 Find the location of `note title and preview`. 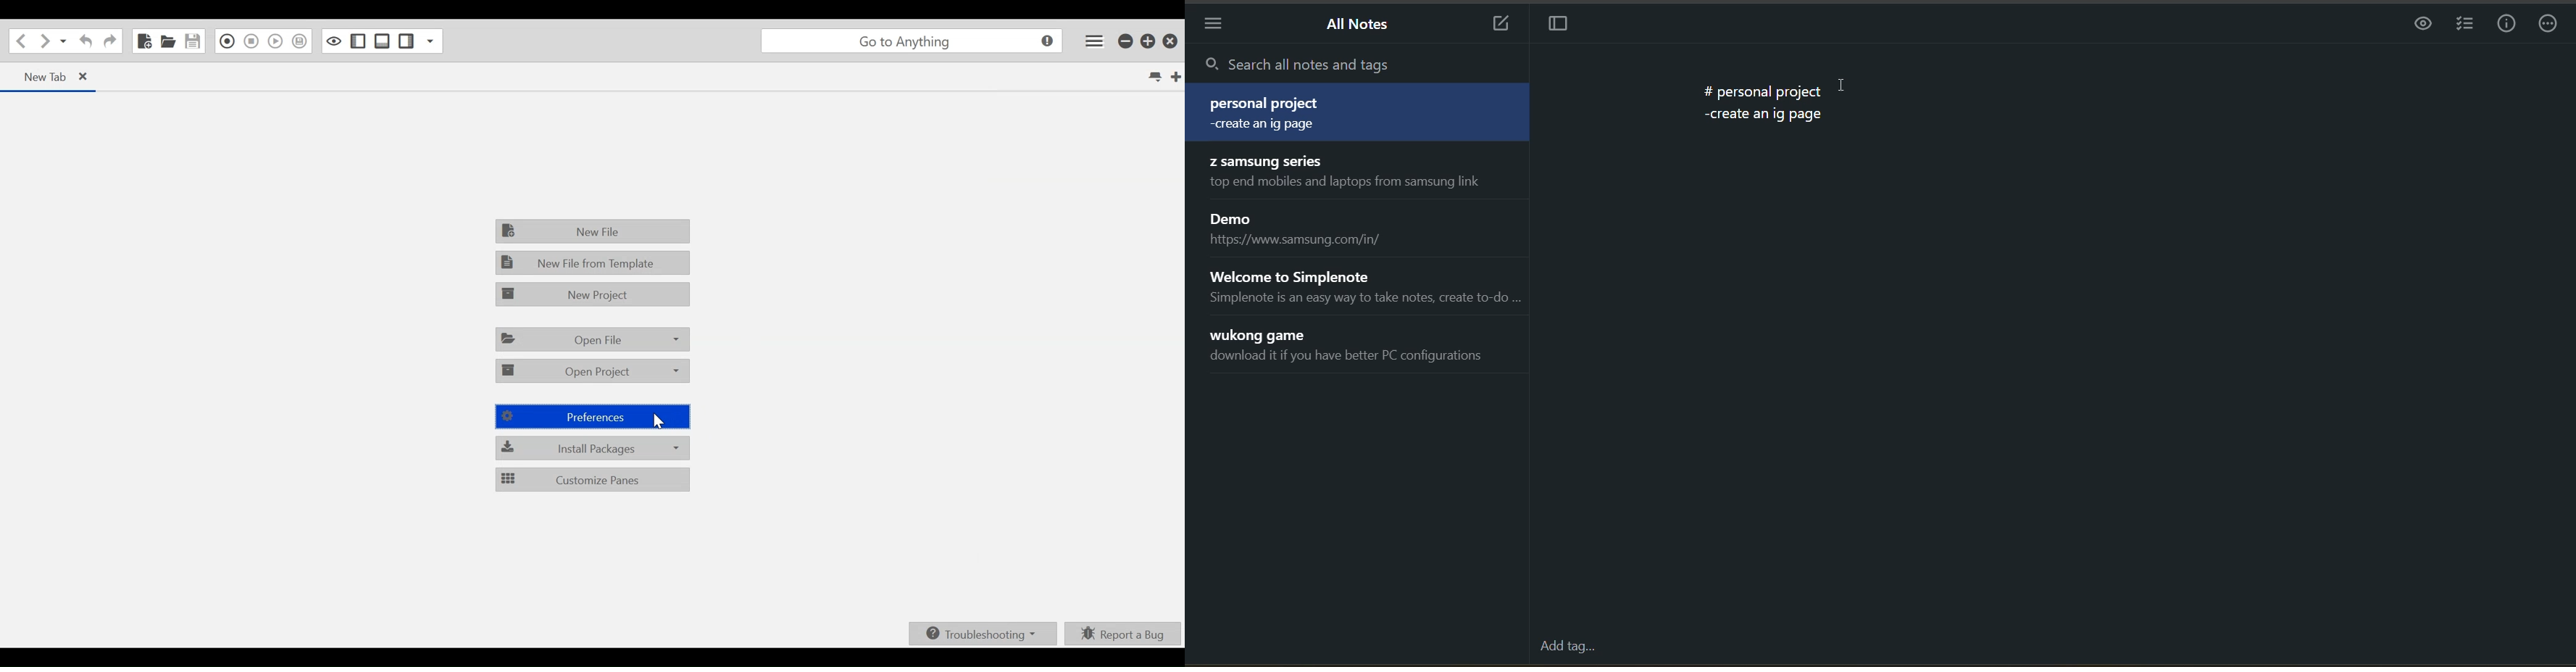

note title and preview is located at coordinates (1352, 111).